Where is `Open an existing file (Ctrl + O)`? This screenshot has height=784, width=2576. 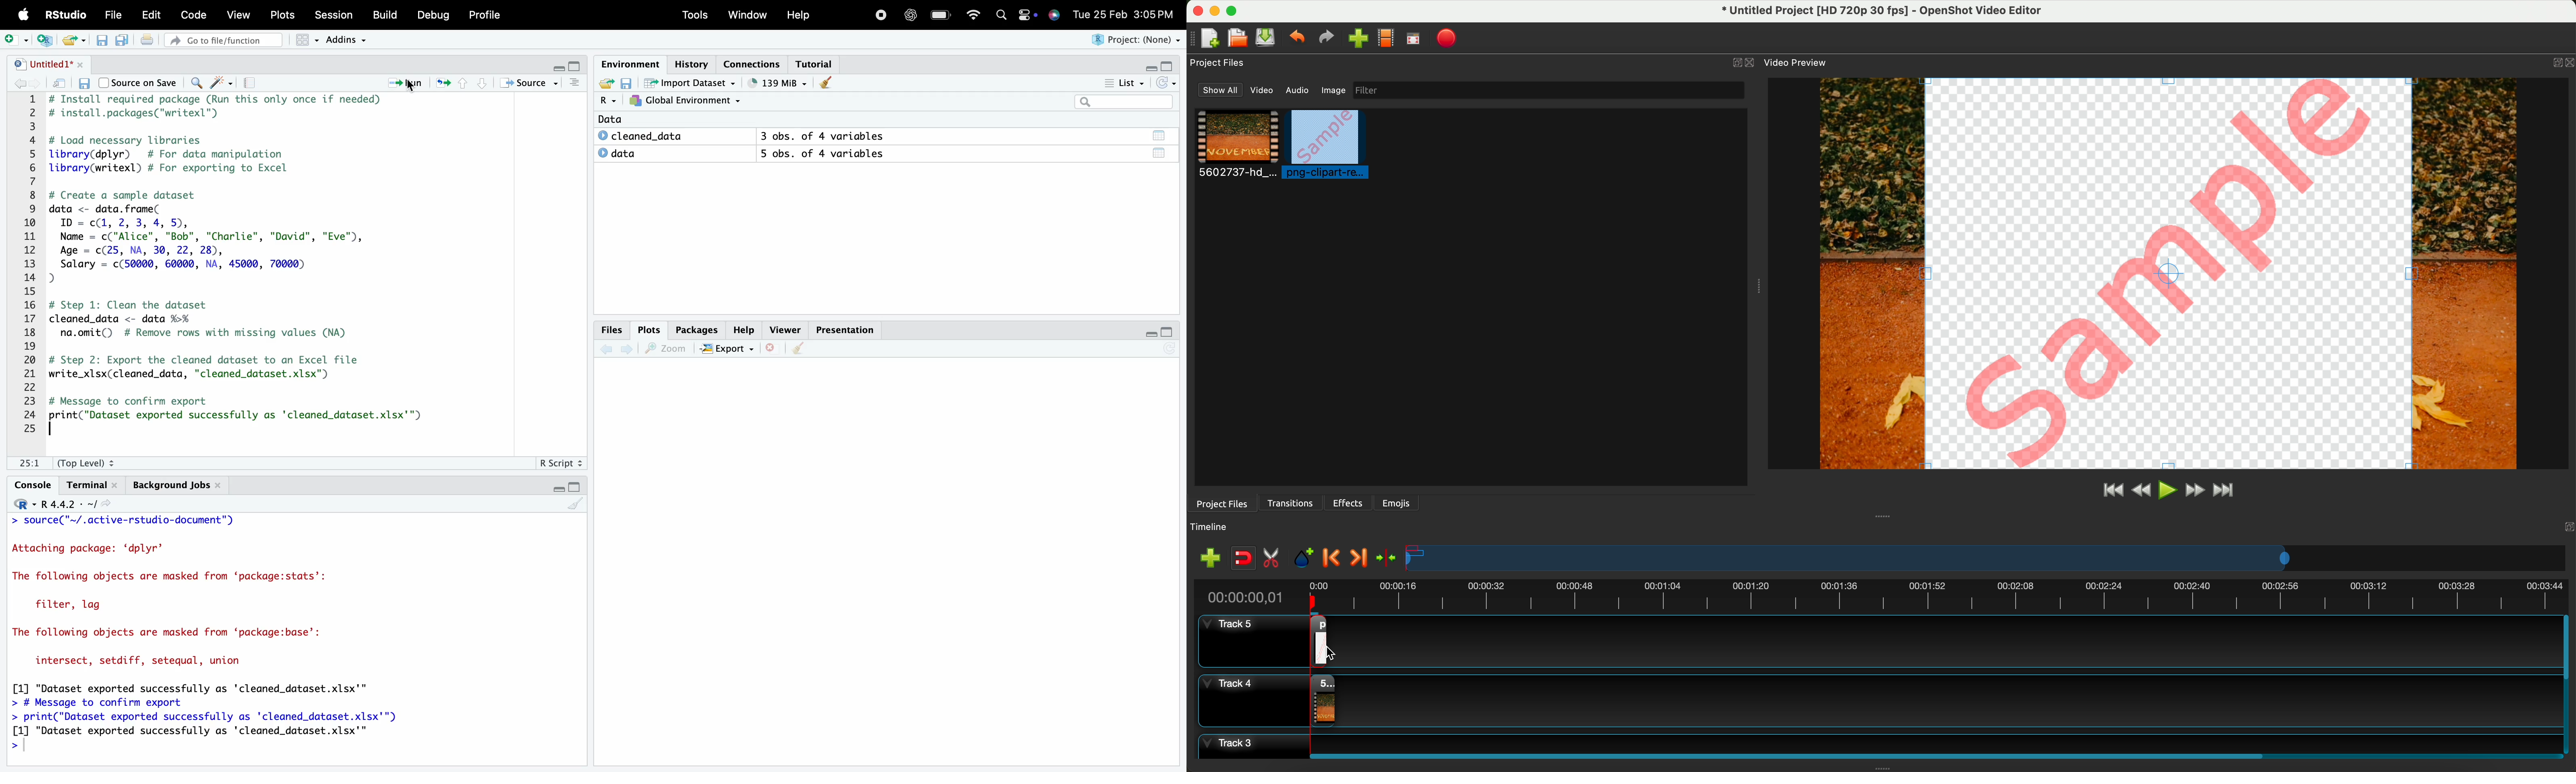
Open an existing file (Ctrl + O) is located at coordinates (73, 40).